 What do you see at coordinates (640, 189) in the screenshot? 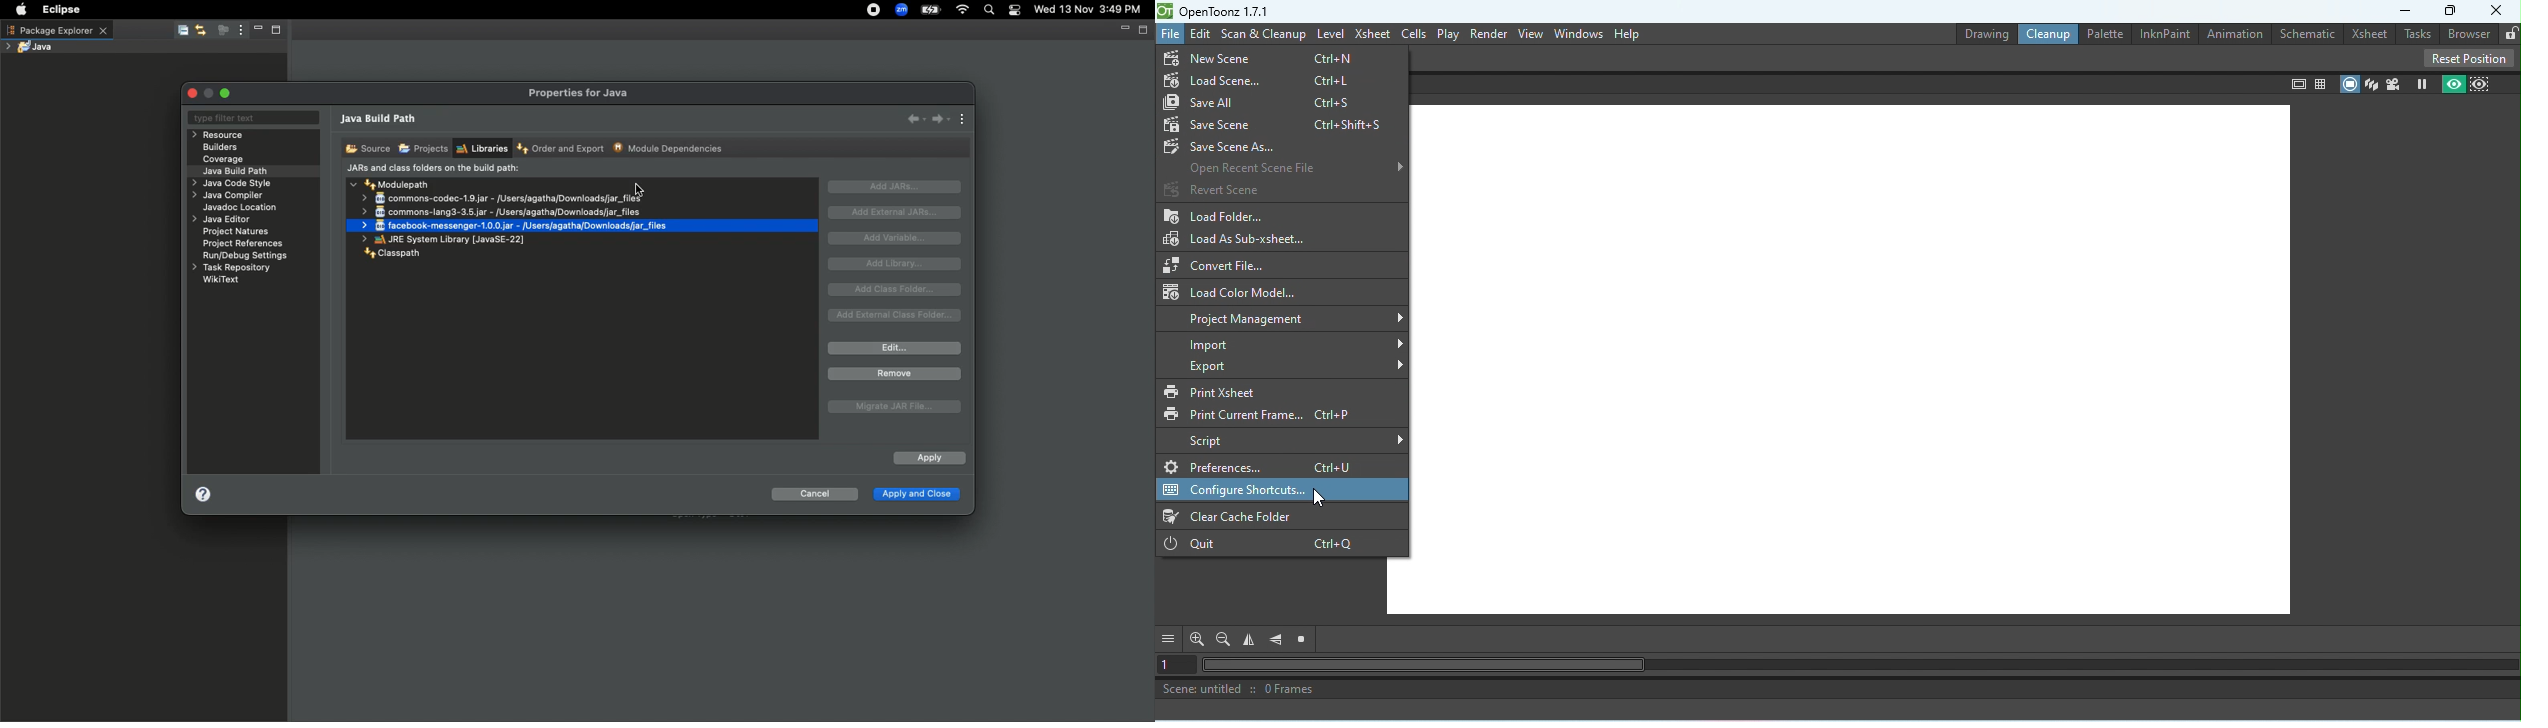
I see `Pointer Cursor` at bounding box center [640, 189].